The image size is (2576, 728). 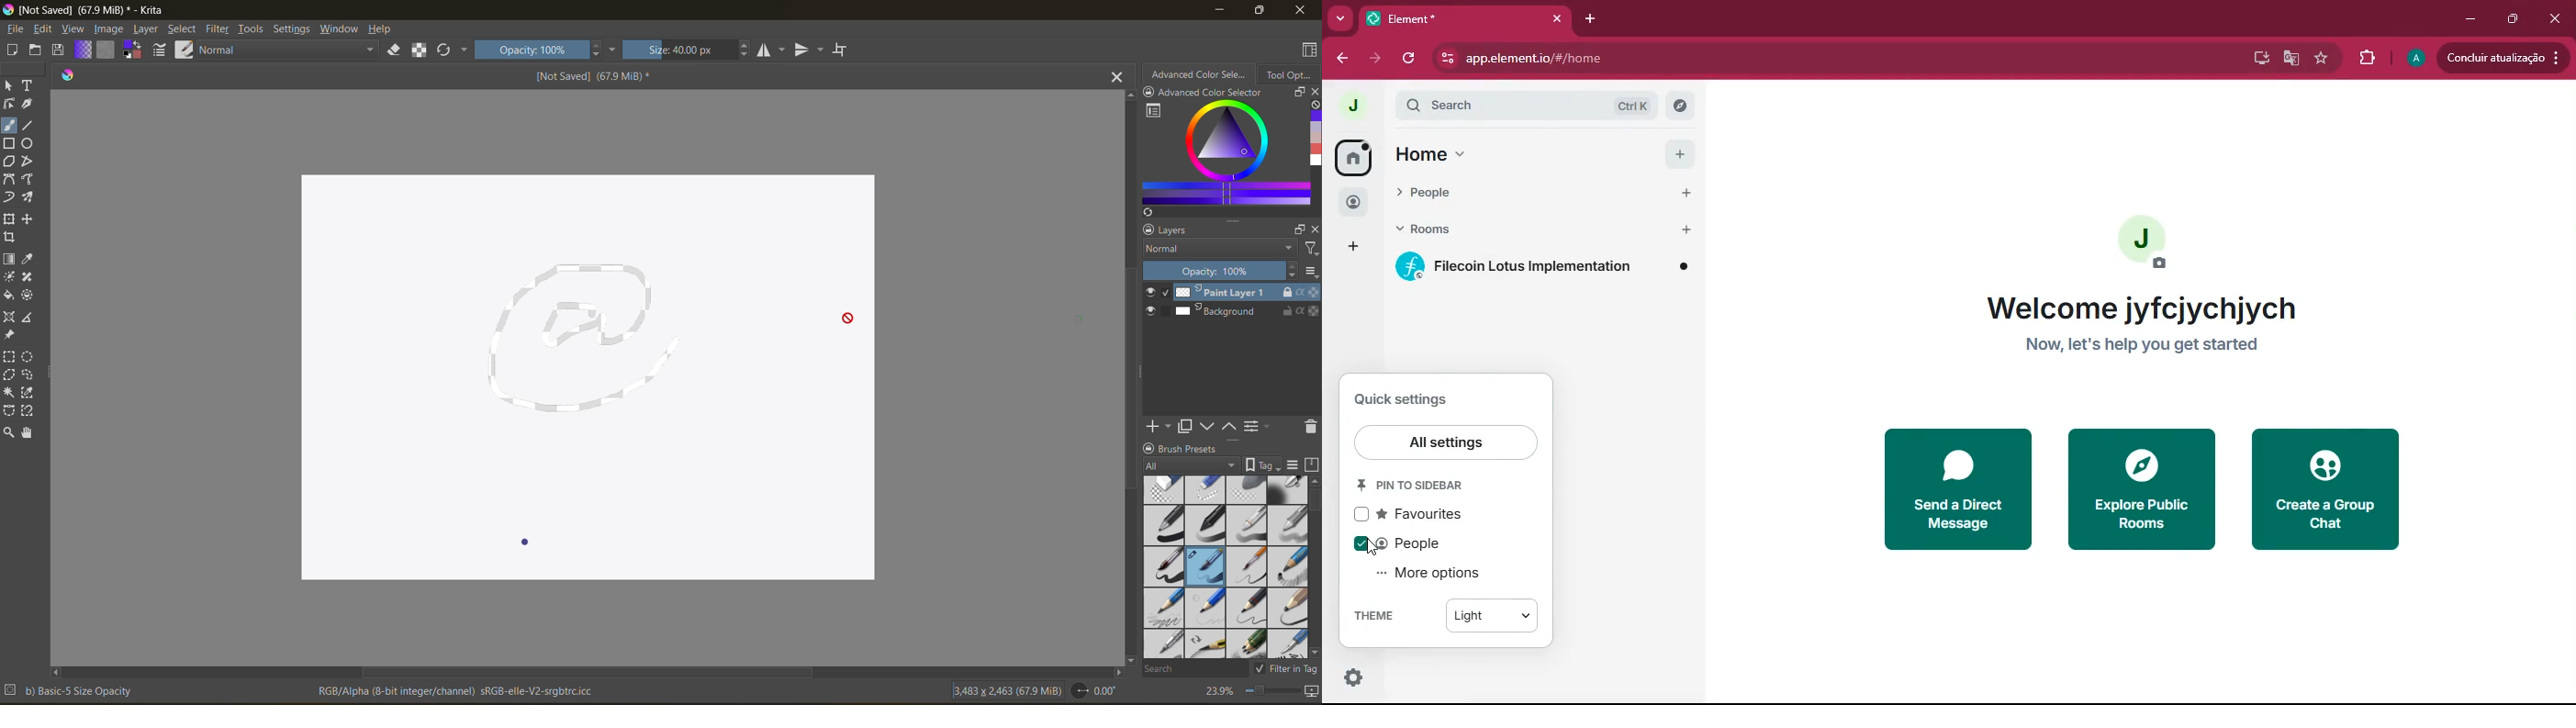 What do you see at coordinates (43, 29) in the screenshot?
I see `edit` at bounding box center [43, 29].